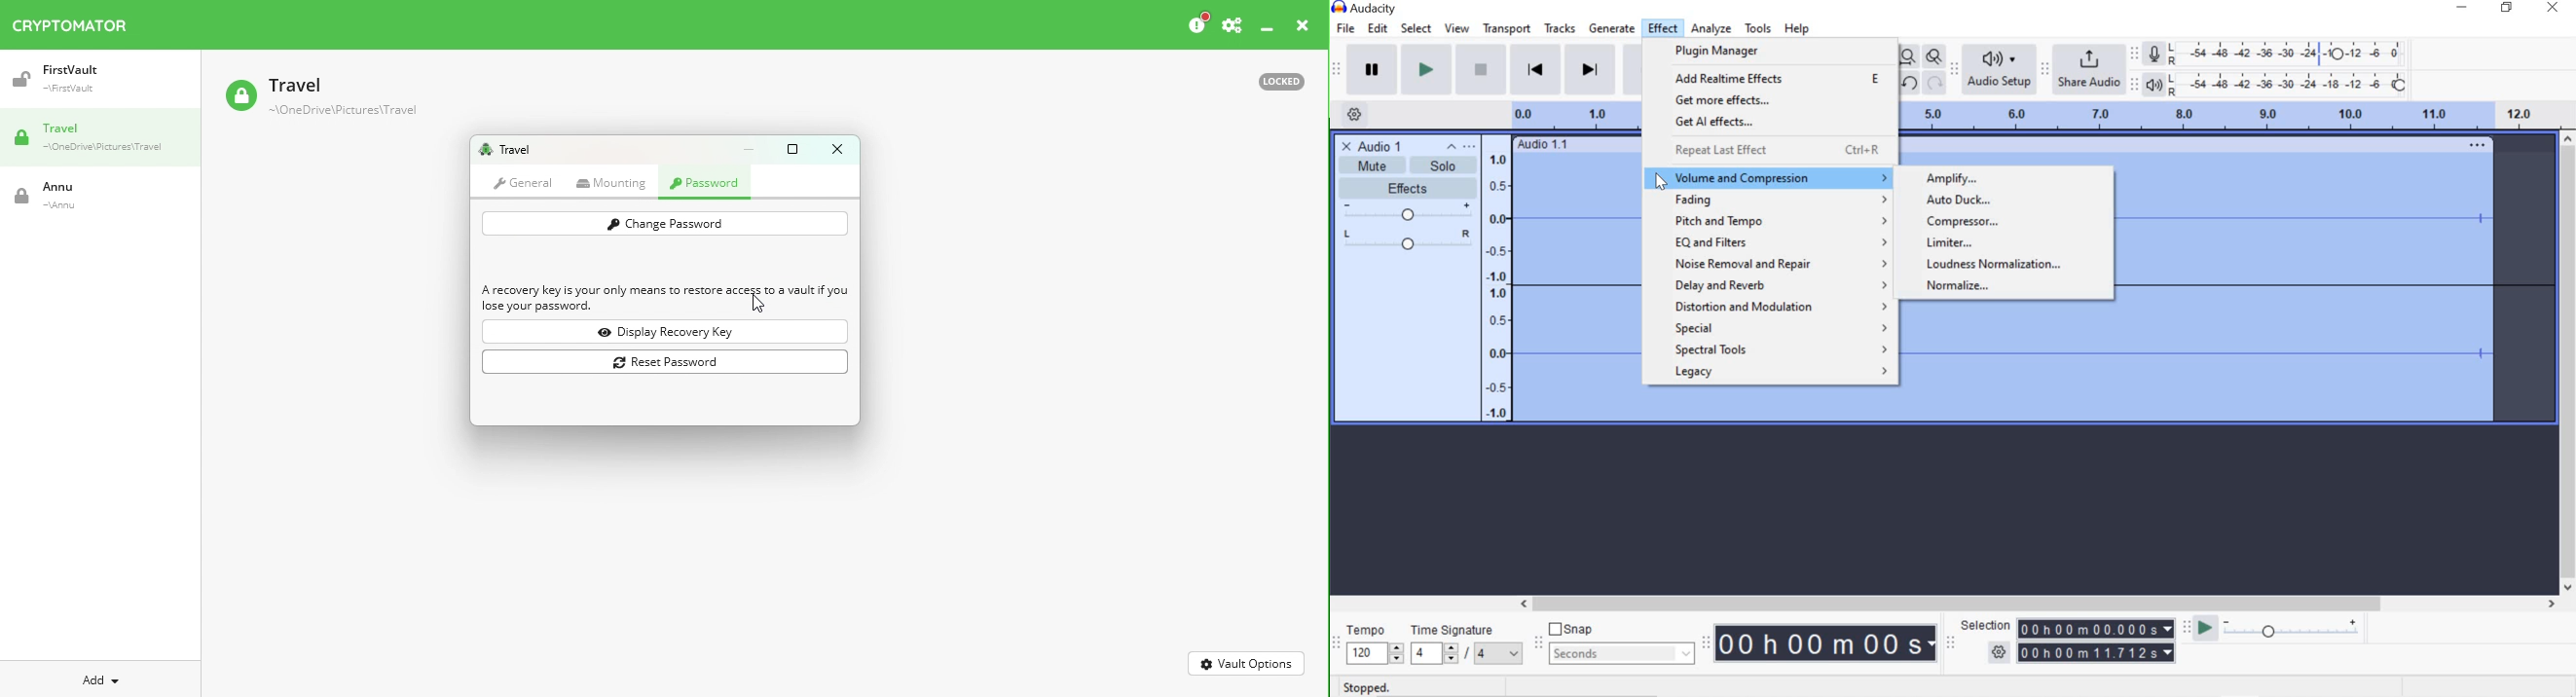 The height and width of the screenshot is (700, 2576). What do you see at coordinates (107, 139) in the screenshot?
I see `Travel` at bounding box center [107, 139].